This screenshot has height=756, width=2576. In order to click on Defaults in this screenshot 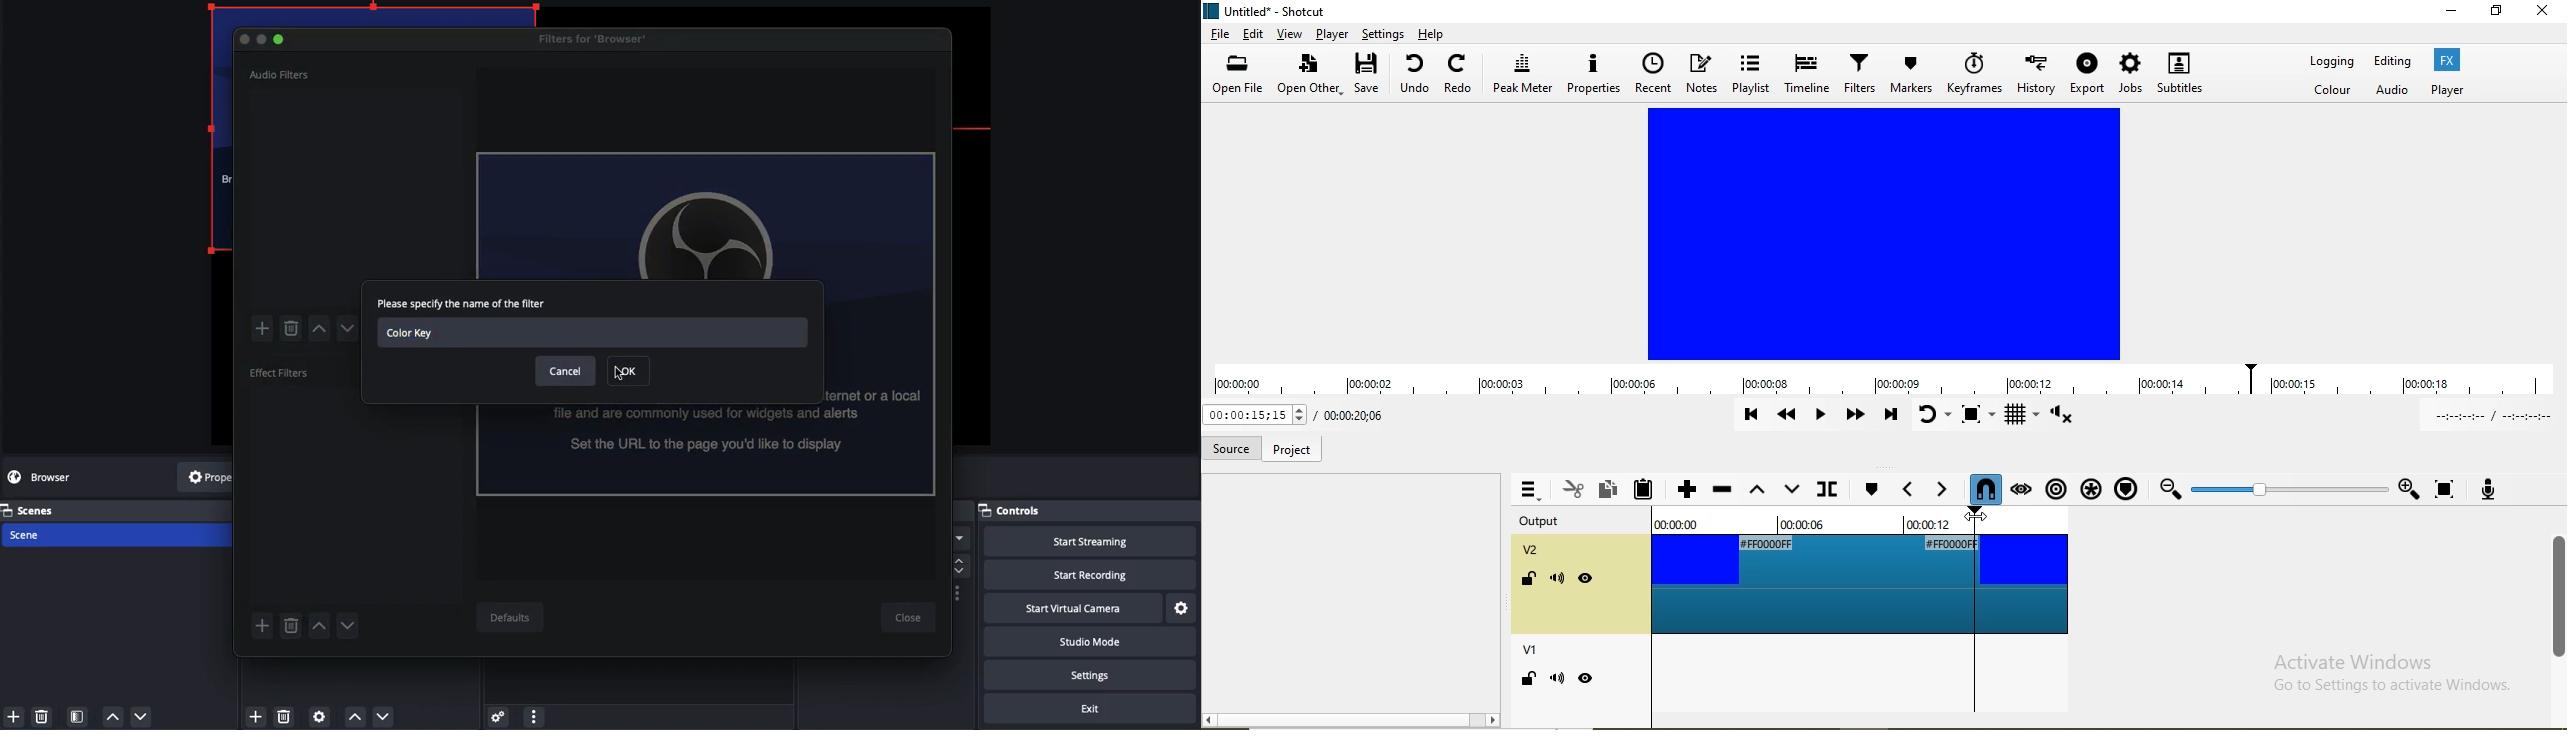, I will do `click(515, 619)`.